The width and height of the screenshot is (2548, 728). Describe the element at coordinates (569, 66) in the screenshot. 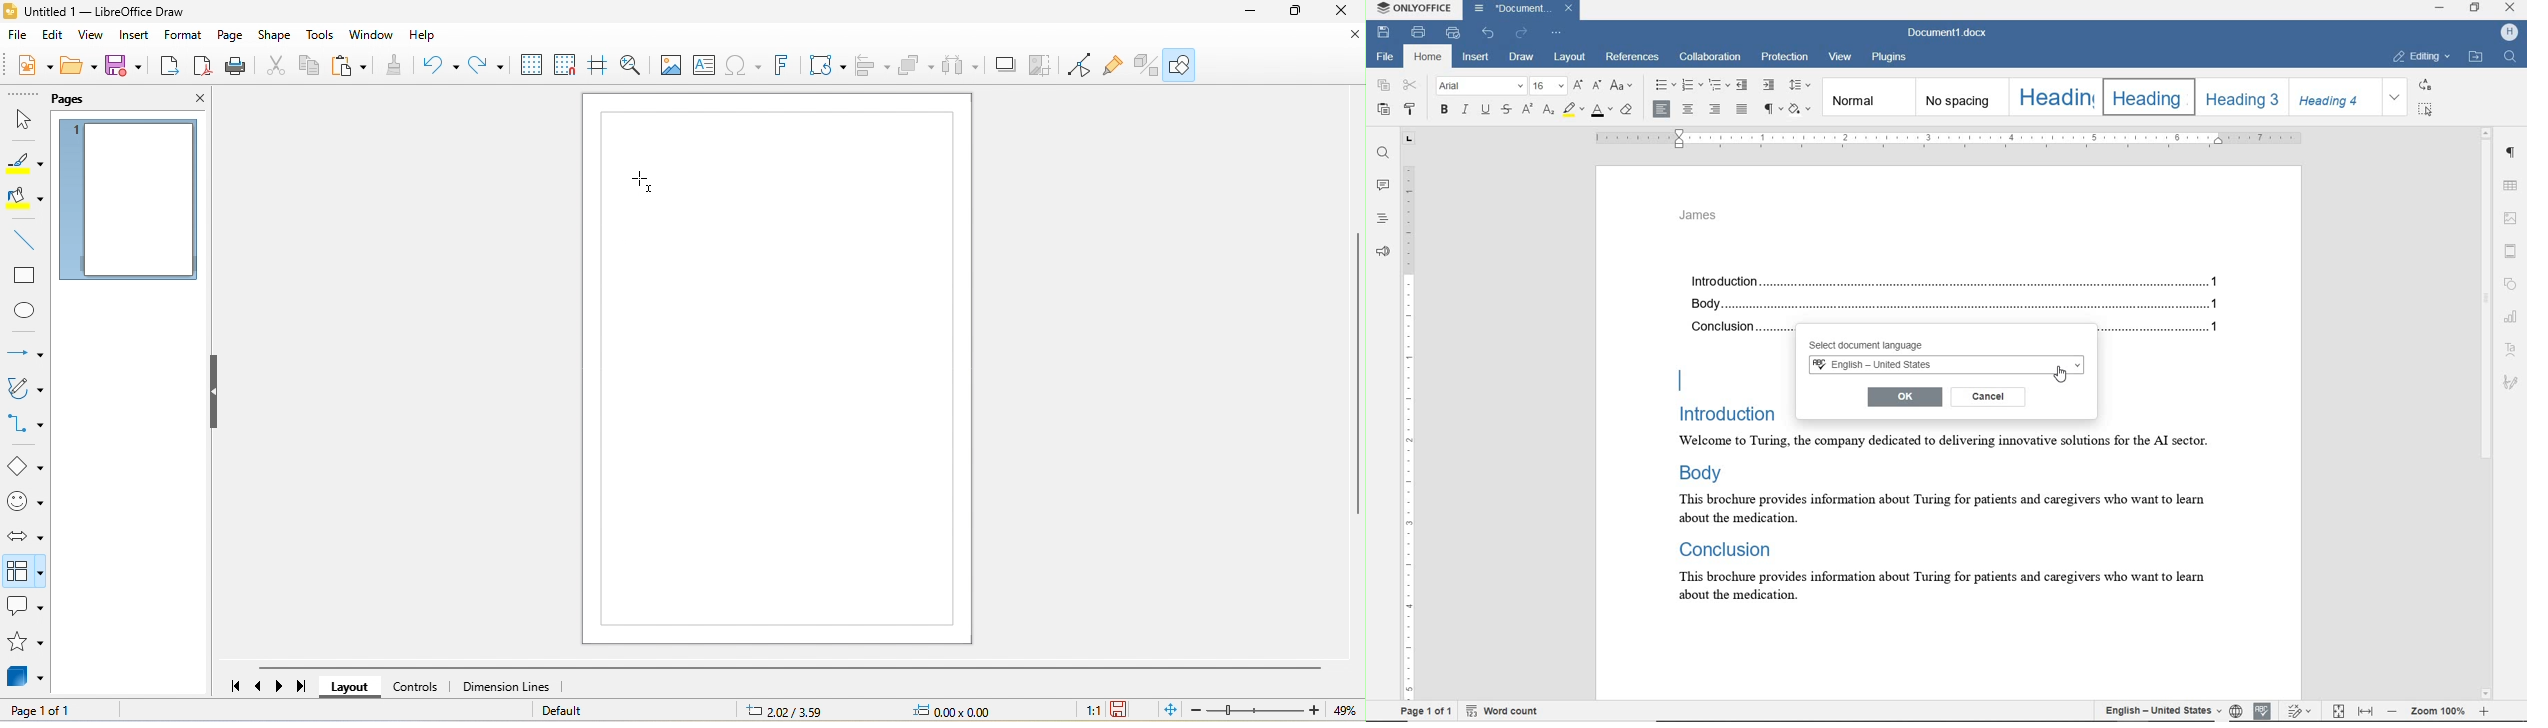

I see `snap to grid` at that location.